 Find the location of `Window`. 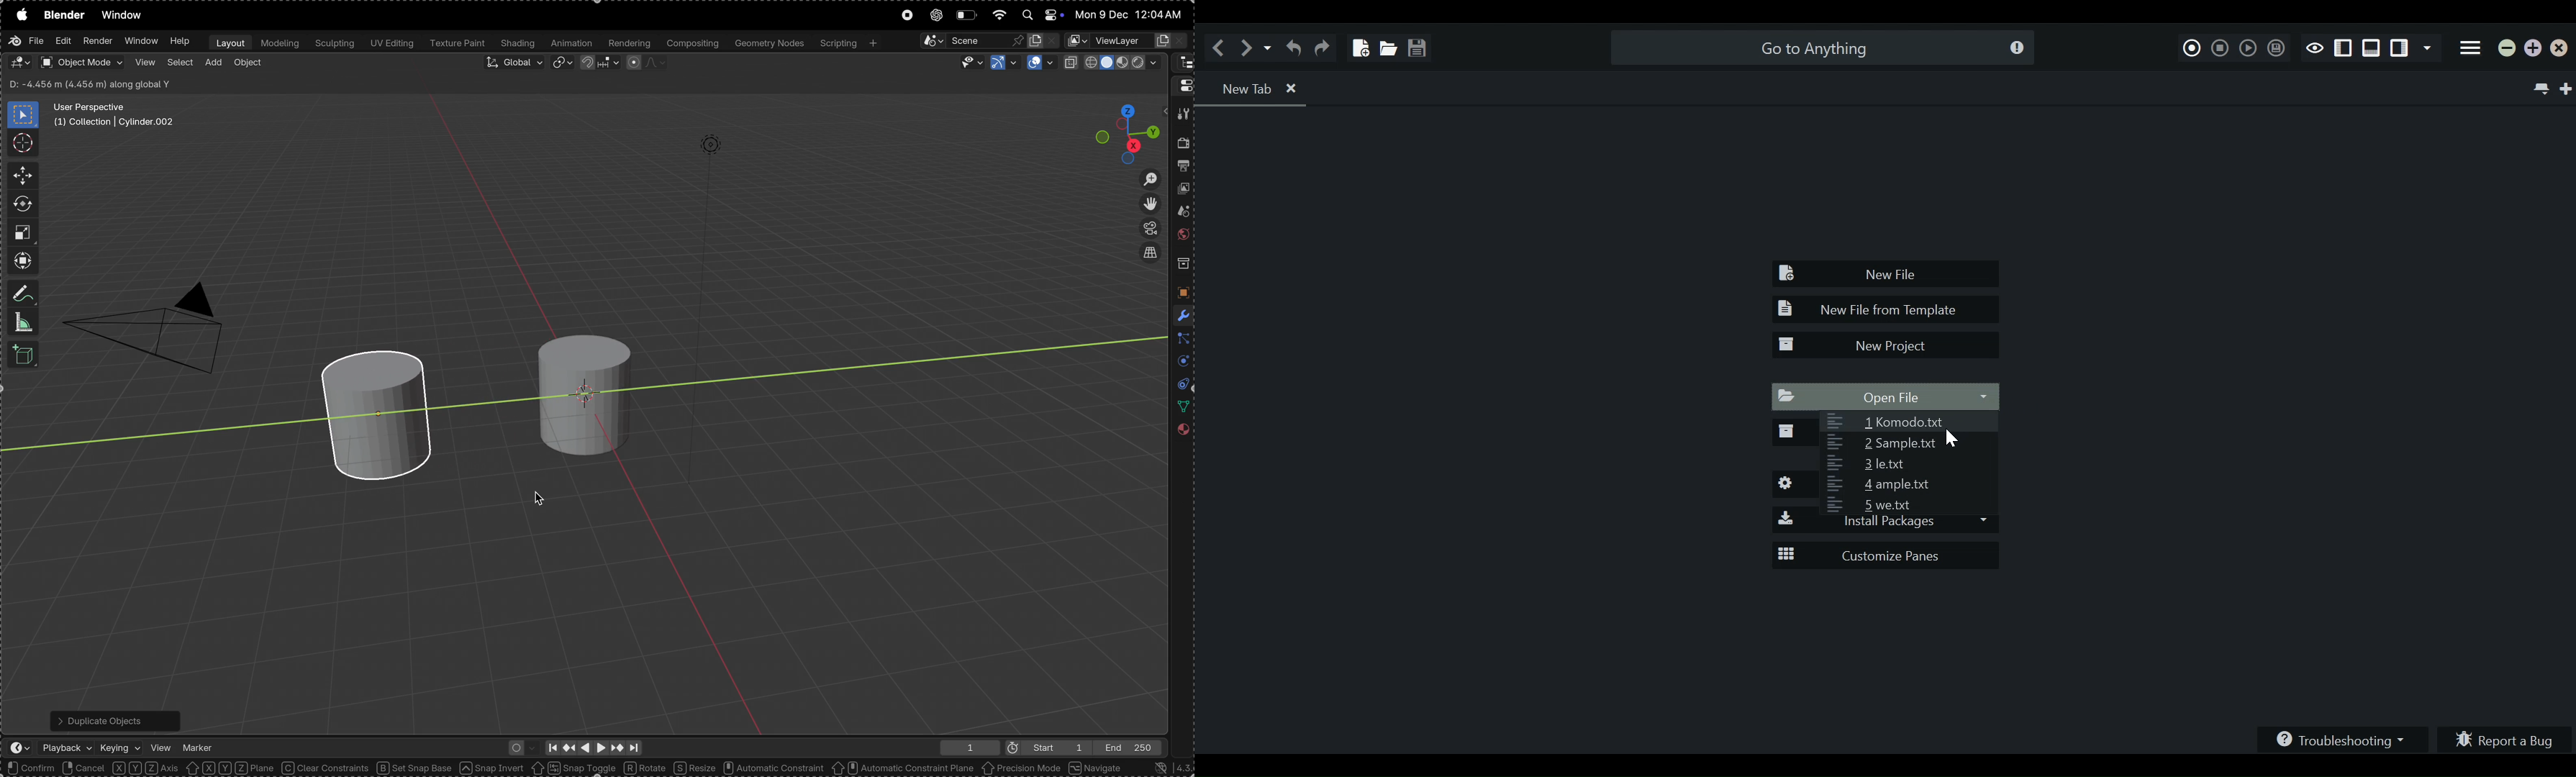

Window is located at coordinates (125, 16).